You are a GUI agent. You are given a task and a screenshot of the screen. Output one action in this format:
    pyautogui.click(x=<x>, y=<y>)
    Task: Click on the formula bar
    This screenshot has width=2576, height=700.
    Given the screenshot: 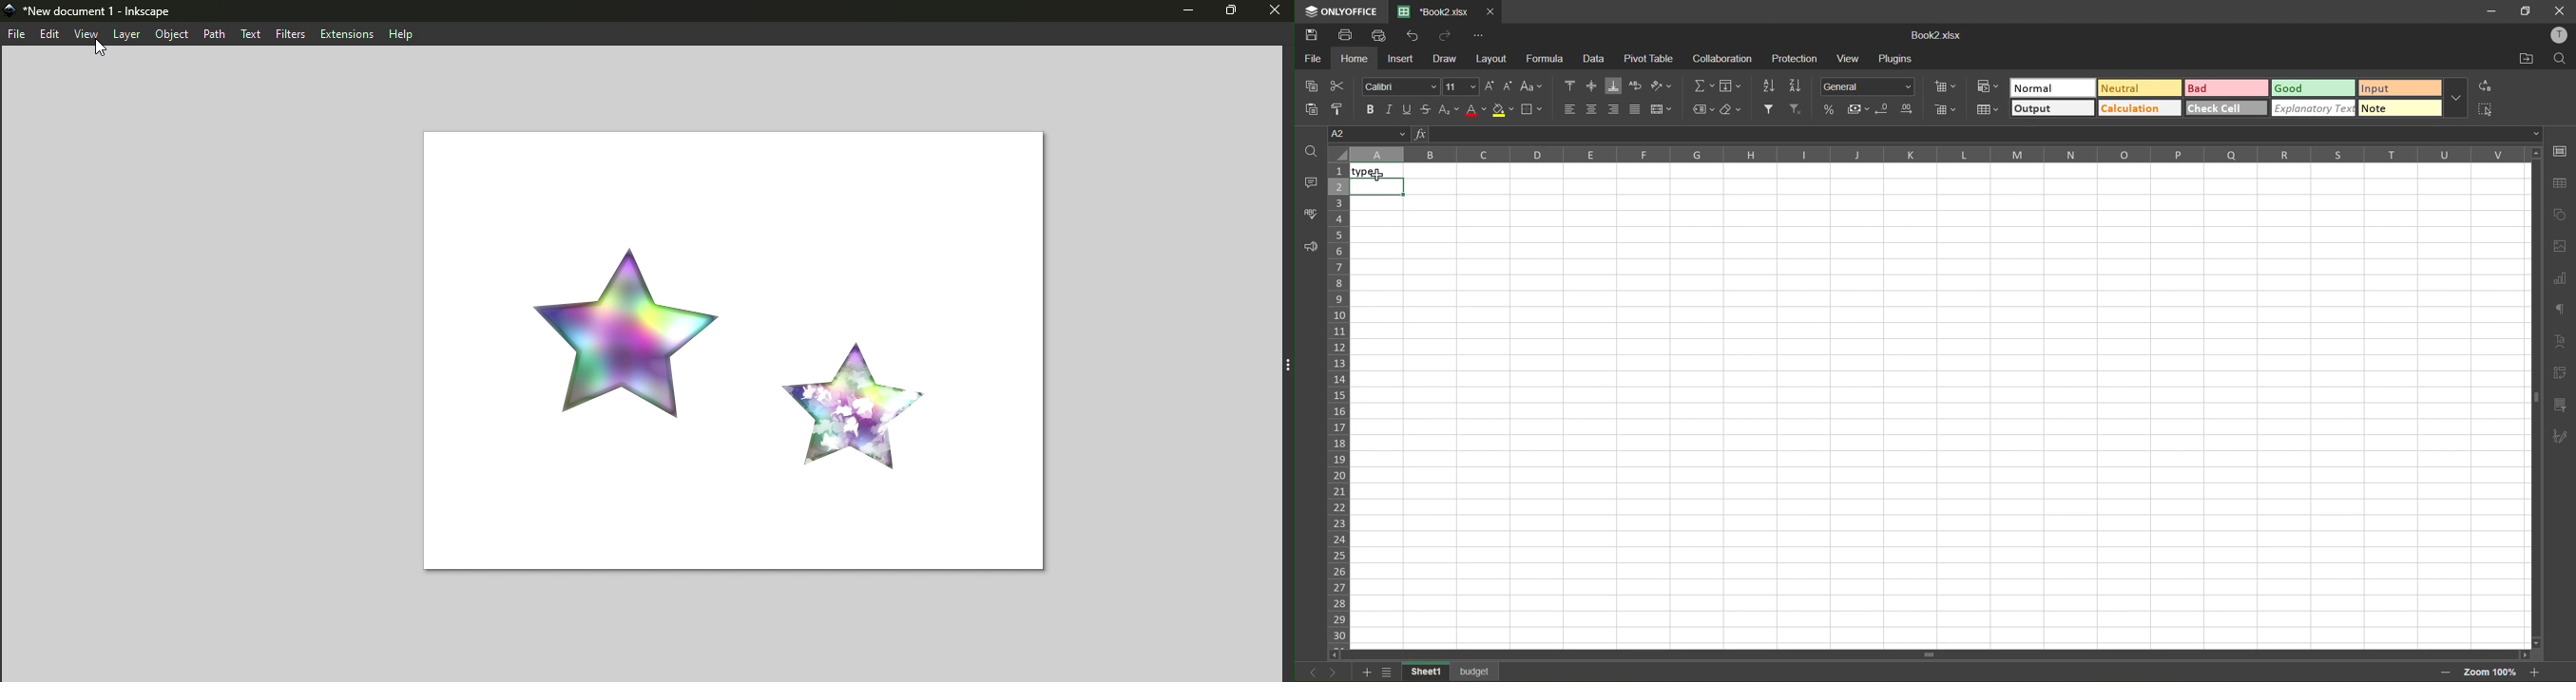 What is the action you would take?
    pyautogui.click(x=1978, y=134)
    